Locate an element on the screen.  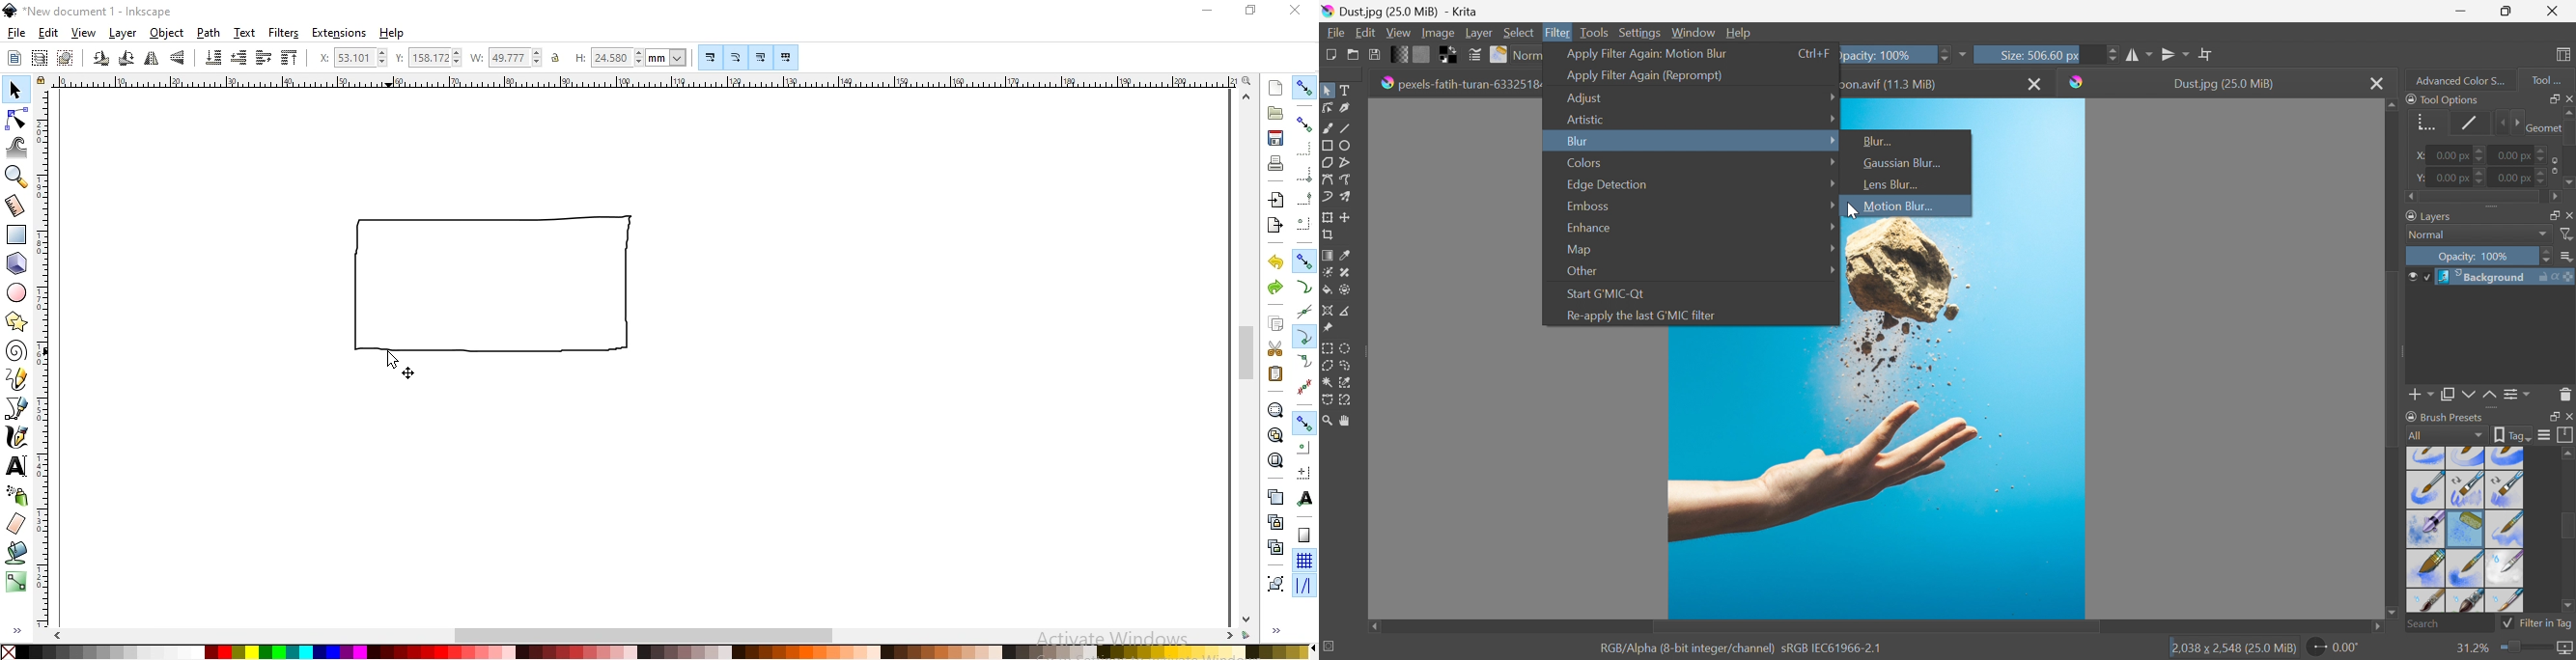
snap to paths is located at coordinates (1305, 287).